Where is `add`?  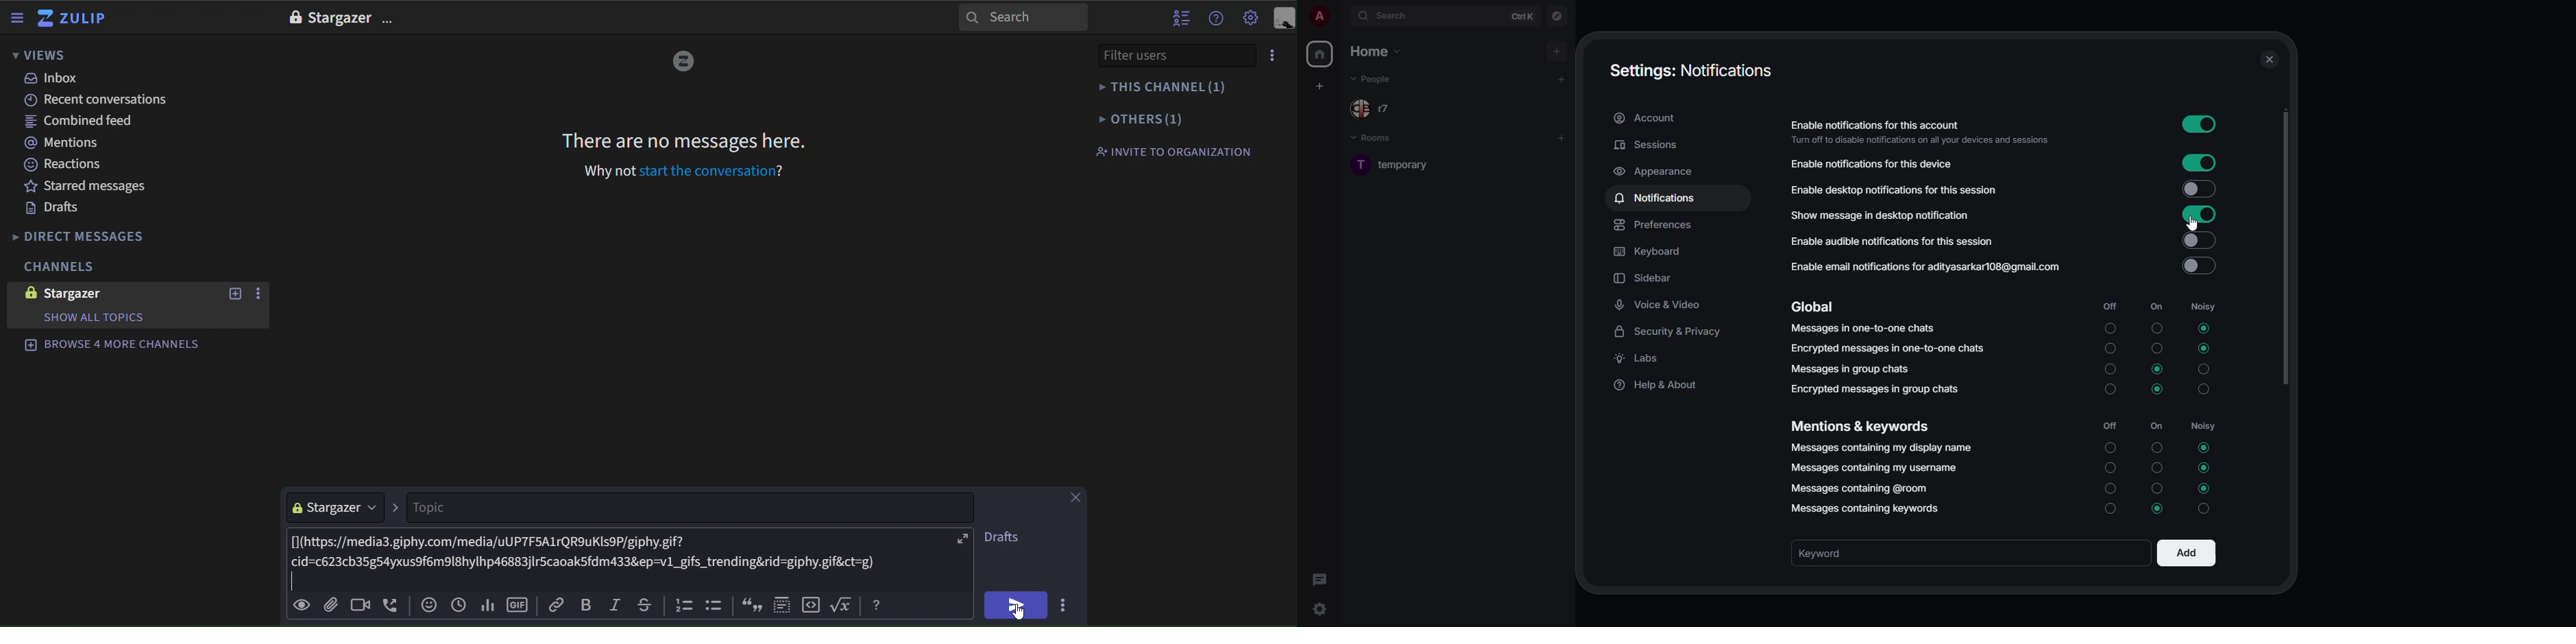 add is located at coordinates (2187, 552).